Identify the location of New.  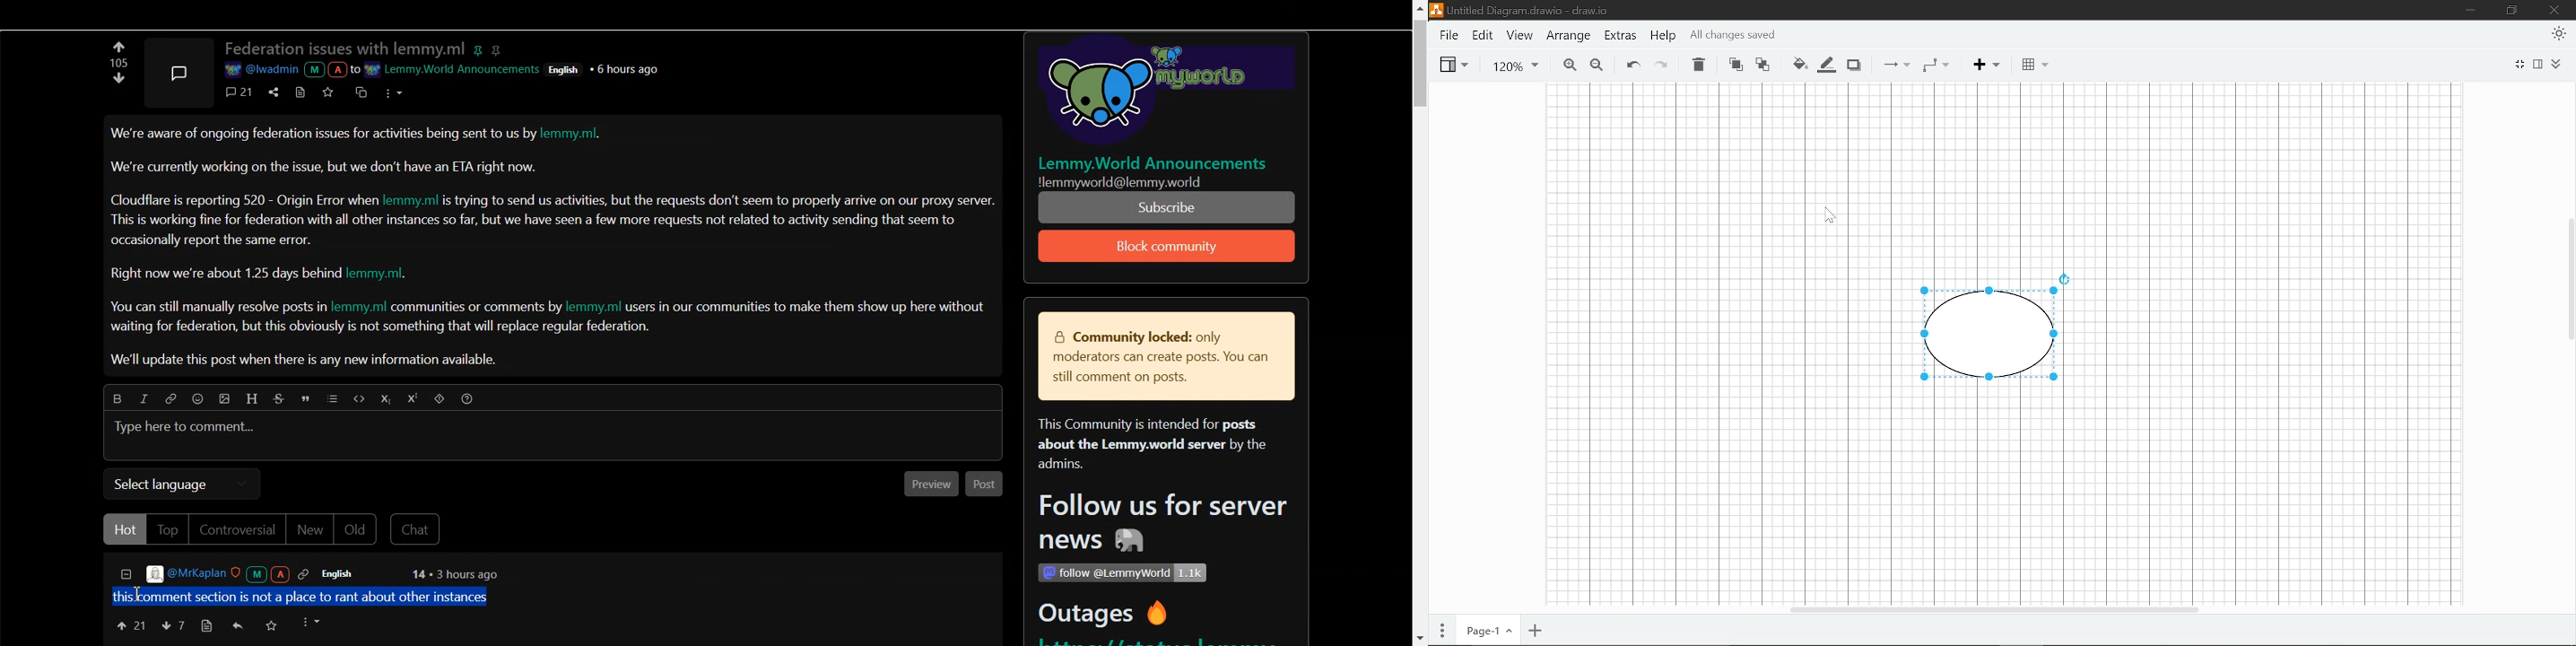
(310, 531).